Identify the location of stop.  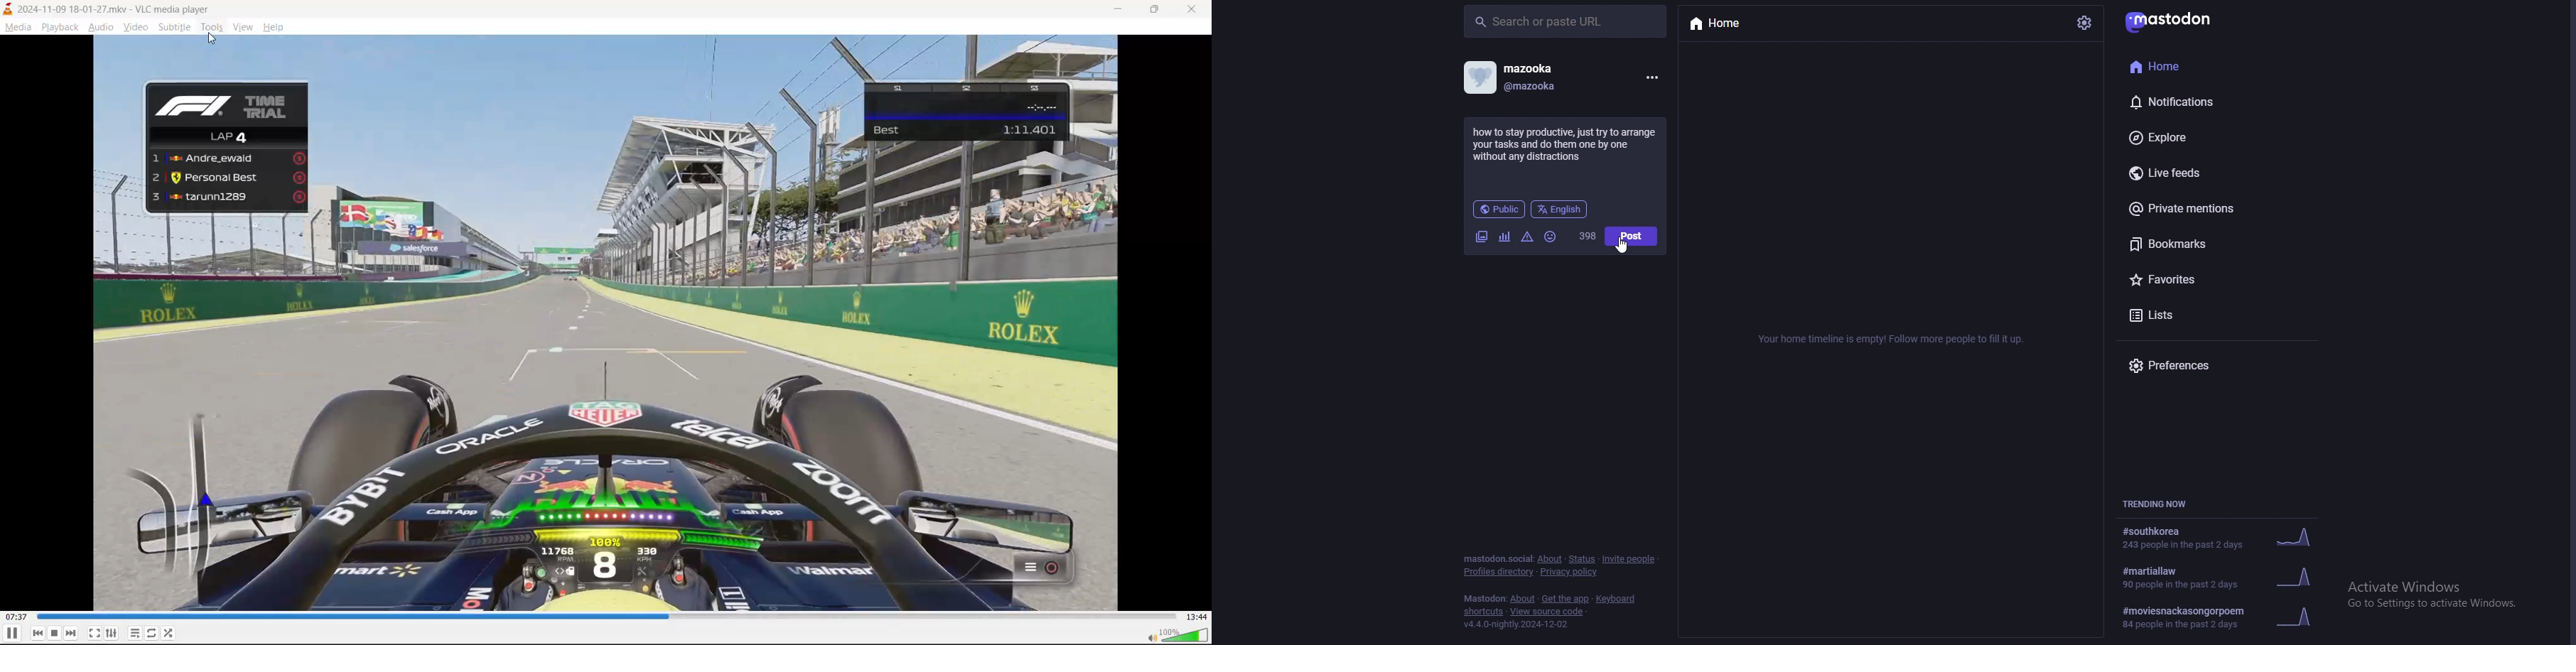
(55, 633).